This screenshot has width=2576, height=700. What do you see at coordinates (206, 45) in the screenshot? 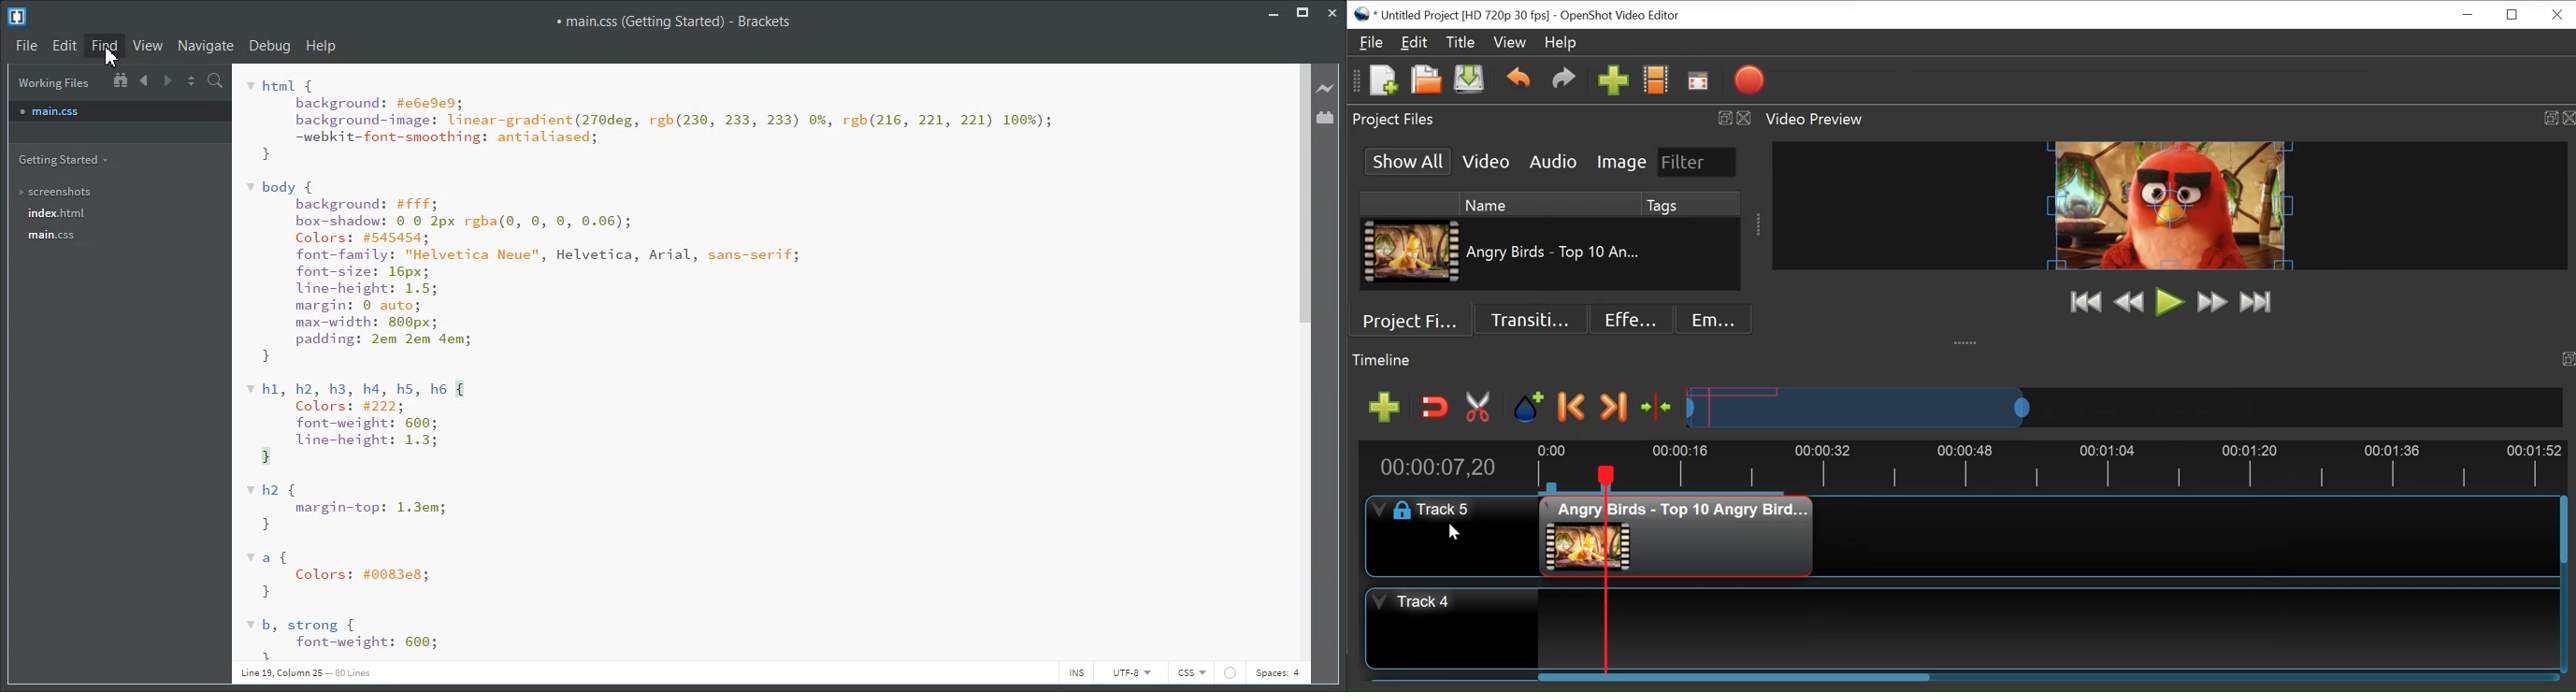
I see `Navigate` at bounding box center [206, 45].